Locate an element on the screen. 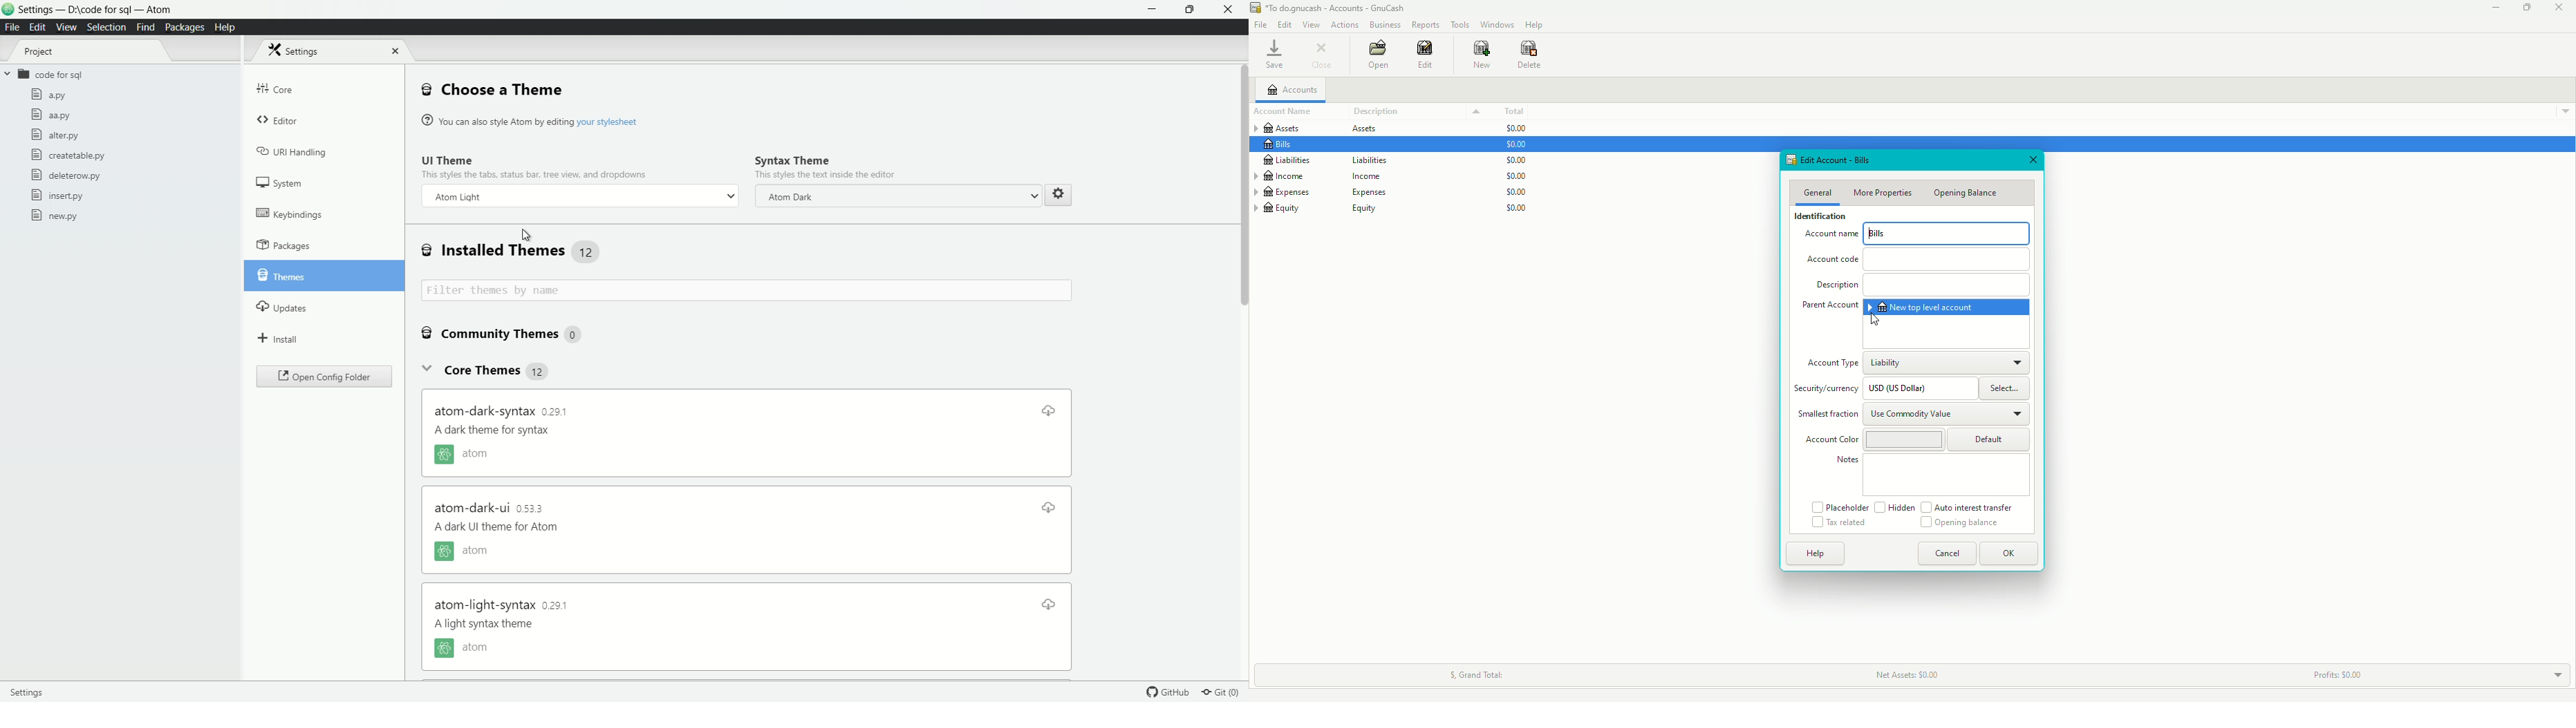 The height and width of the screenshot is (728, 2576). Identification is located at coordinates (1822, 218).